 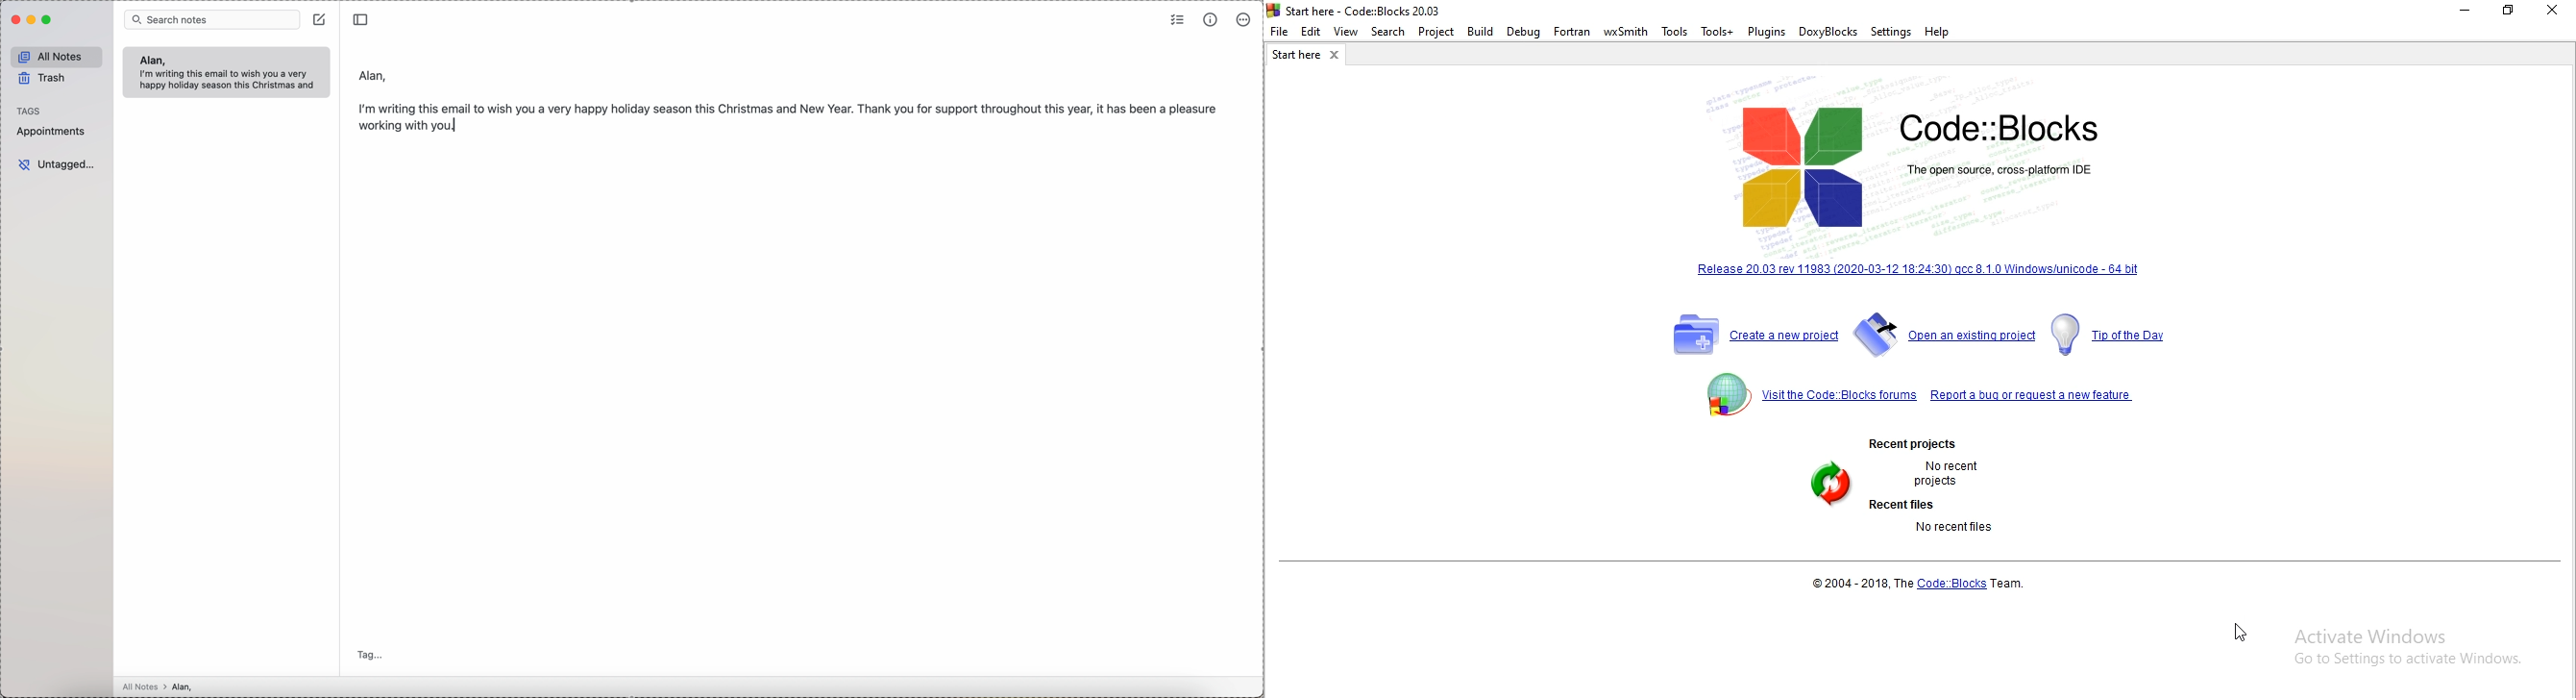 I want to click on  Code::Blocks, so click(x=2000, y=127).